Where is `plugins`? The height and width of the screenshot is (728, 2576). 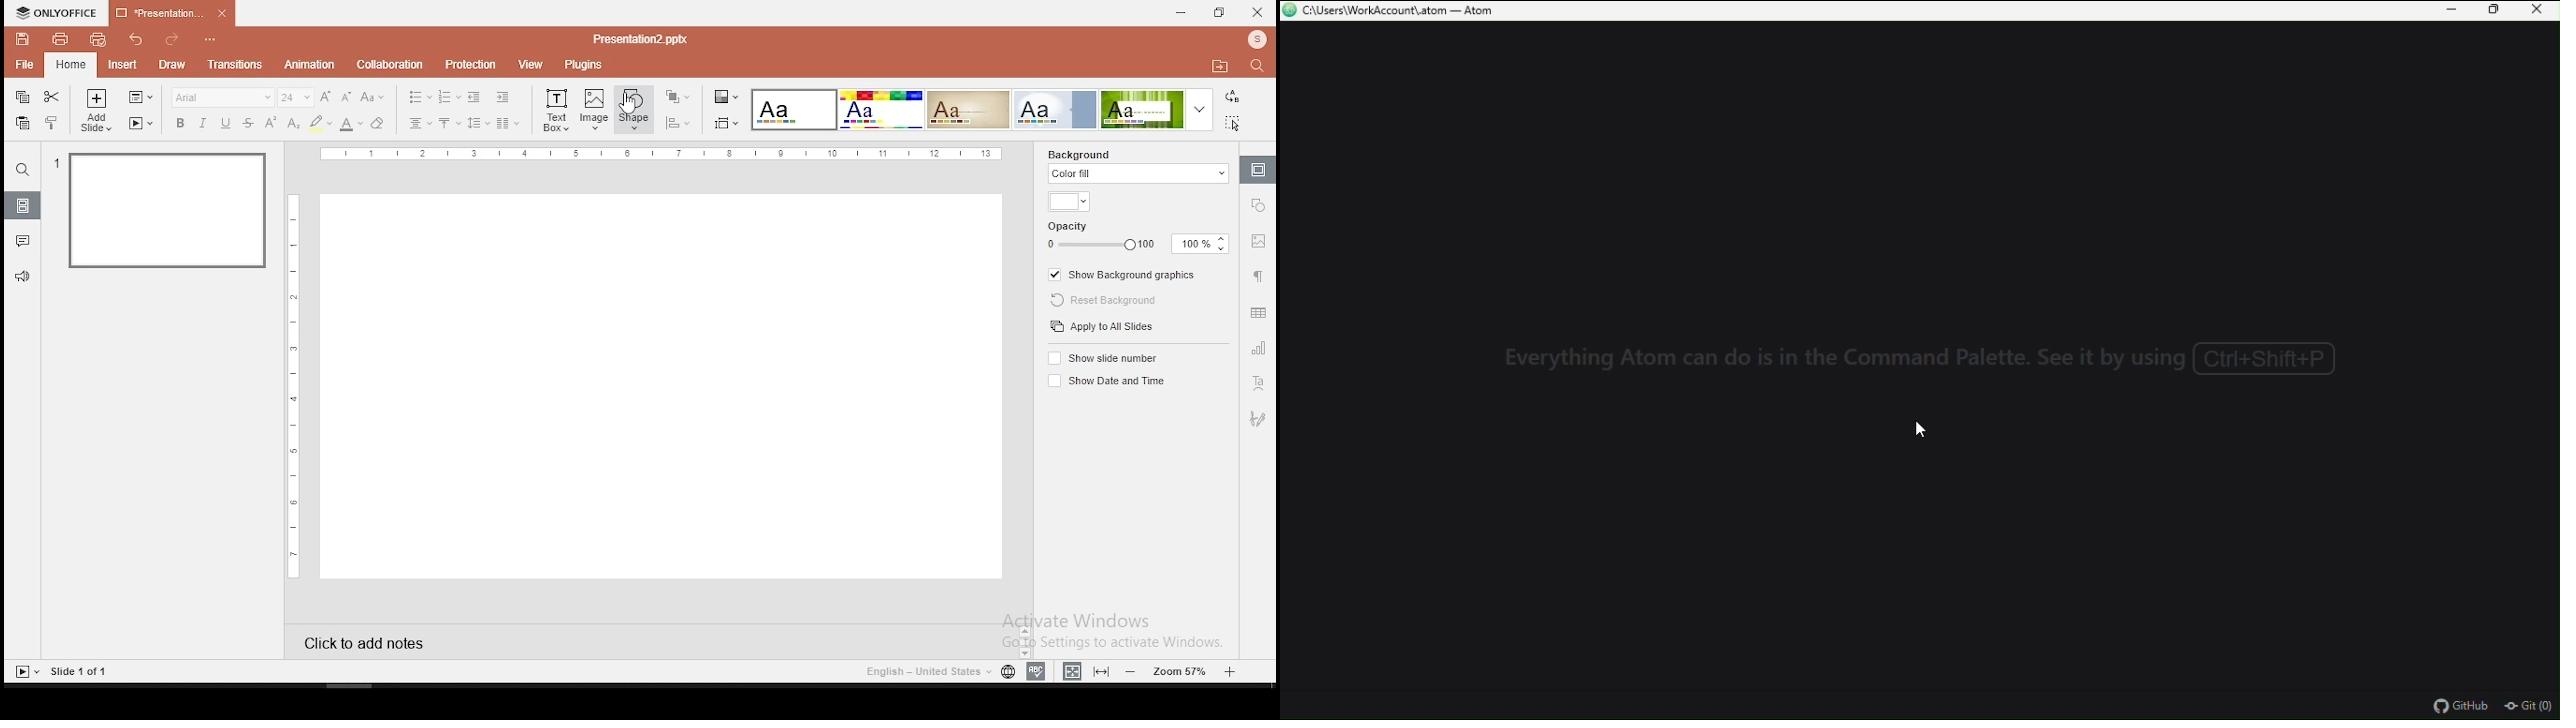 plugins is located at coordinates (584, 66).